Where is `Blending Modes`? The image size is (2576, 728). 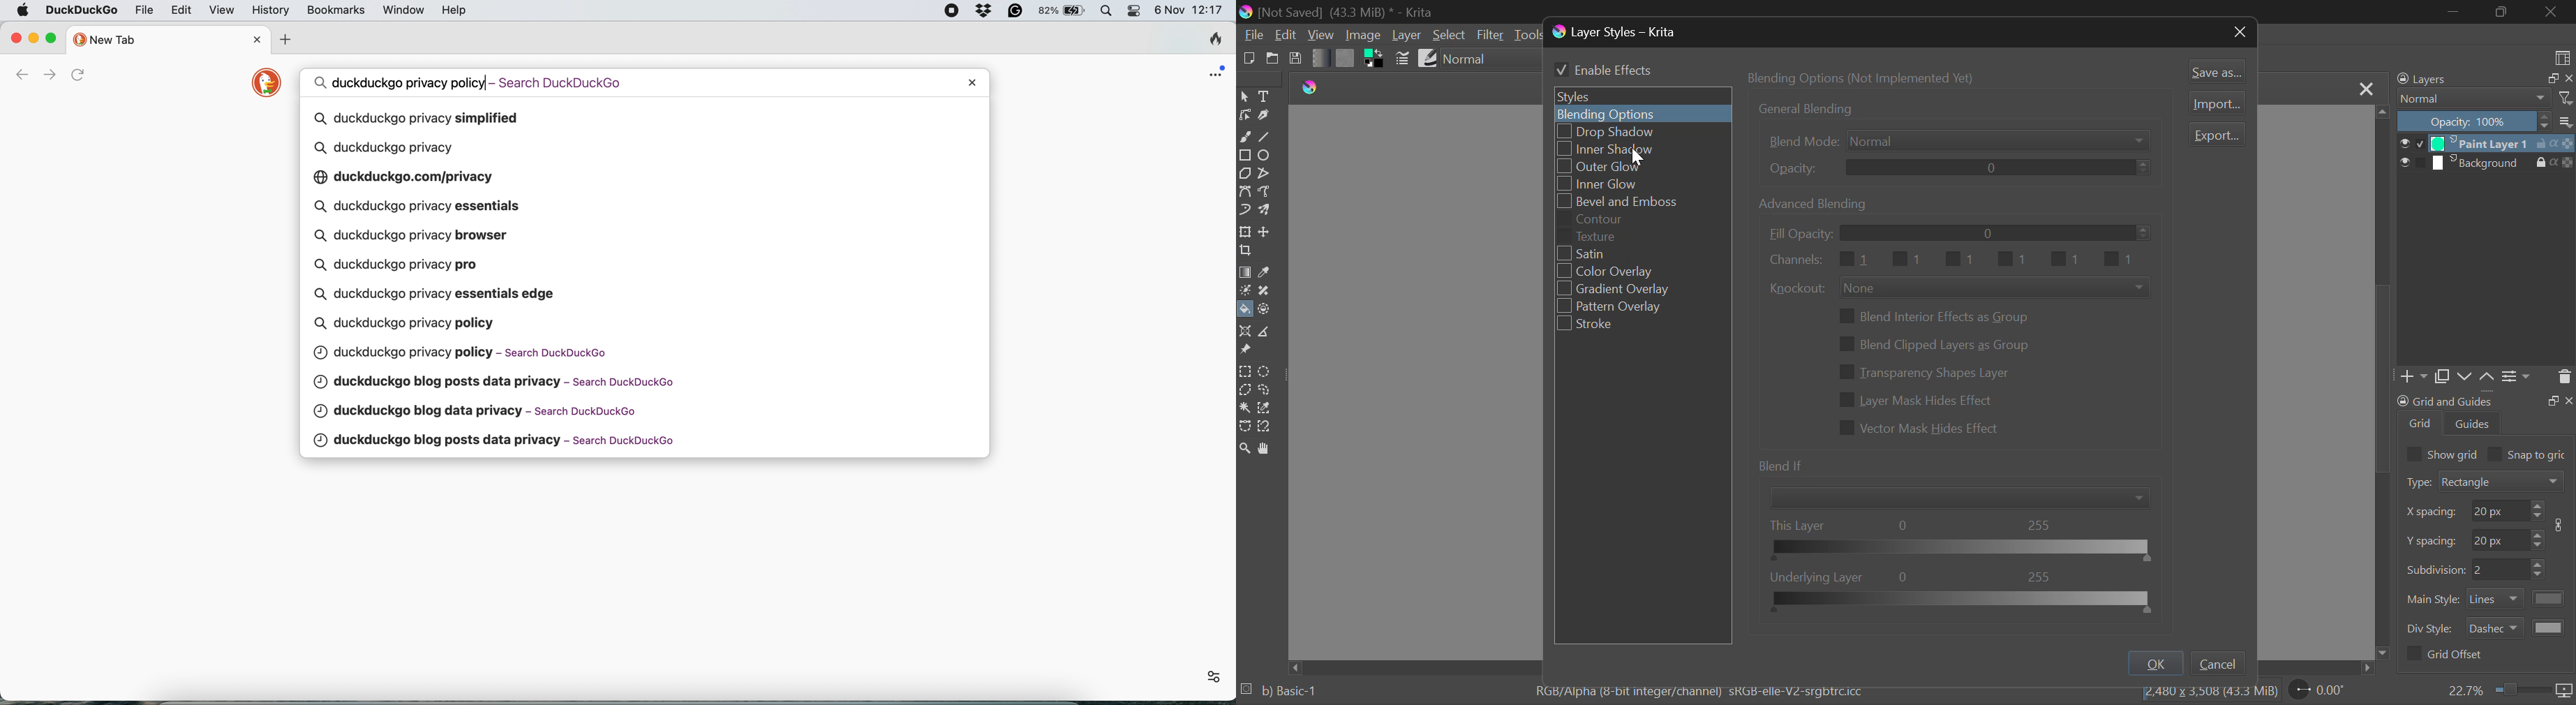
Blending Modes is located at coordinates (2485, 99).